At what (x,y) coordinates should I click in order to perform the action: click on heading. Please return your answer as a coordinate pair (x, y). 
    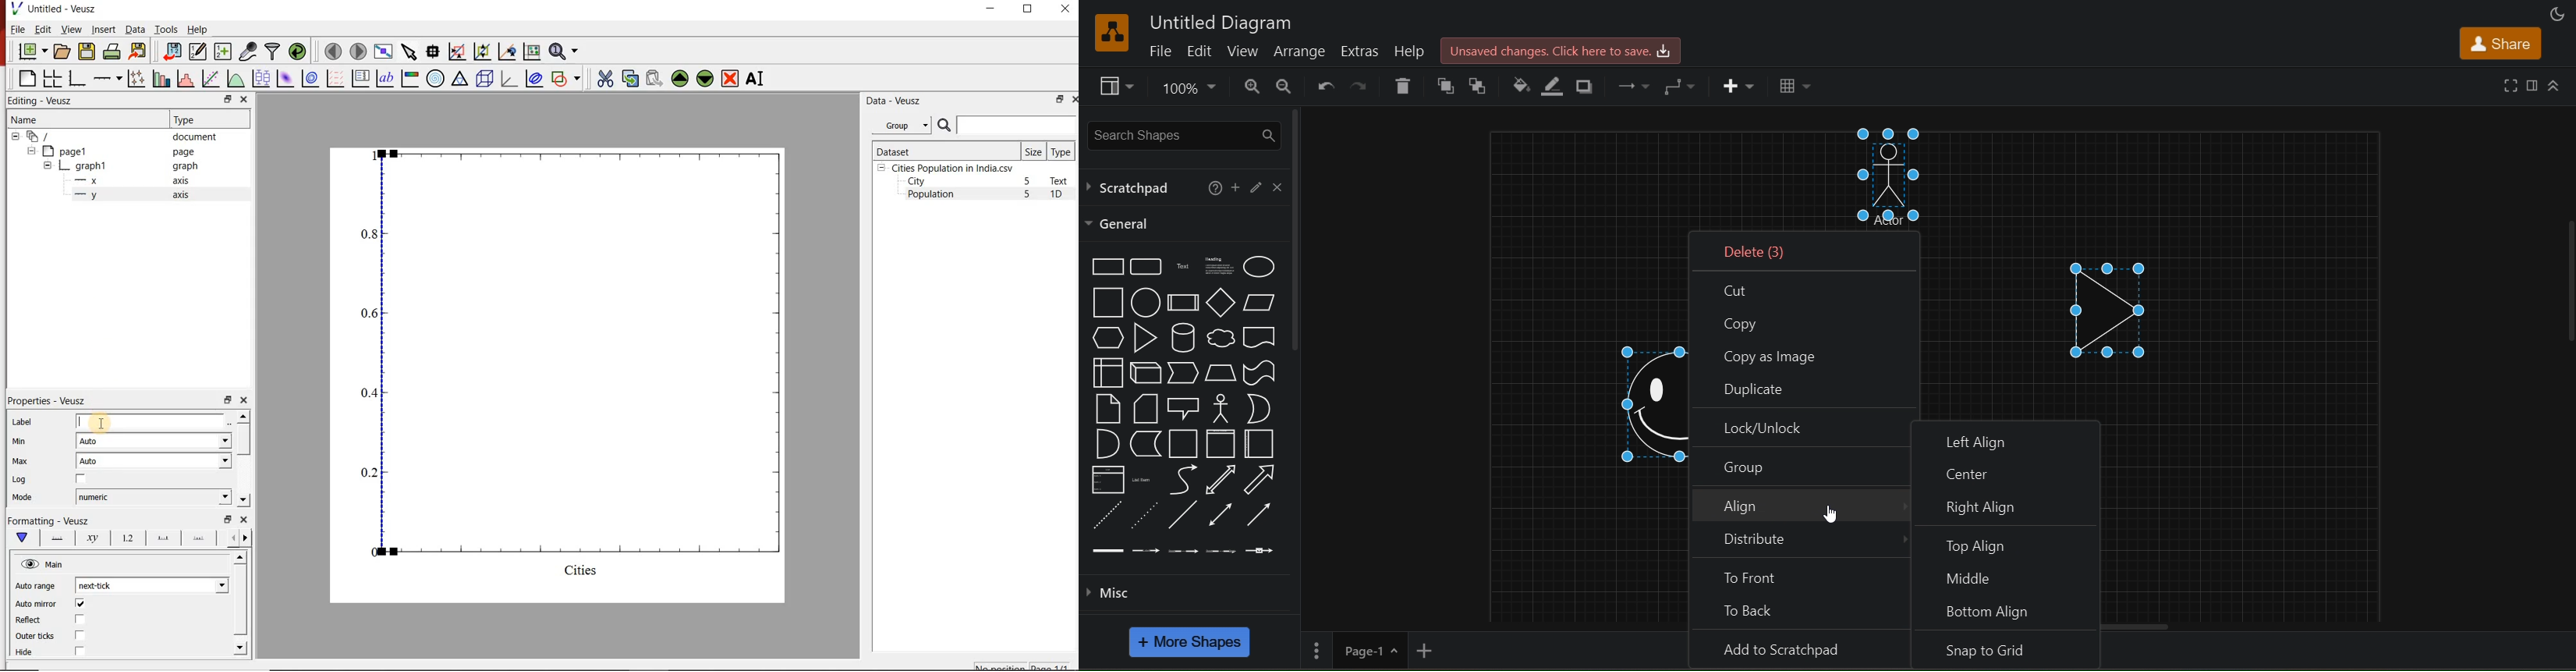
    Looking at the image, I should click on (1221, 268).